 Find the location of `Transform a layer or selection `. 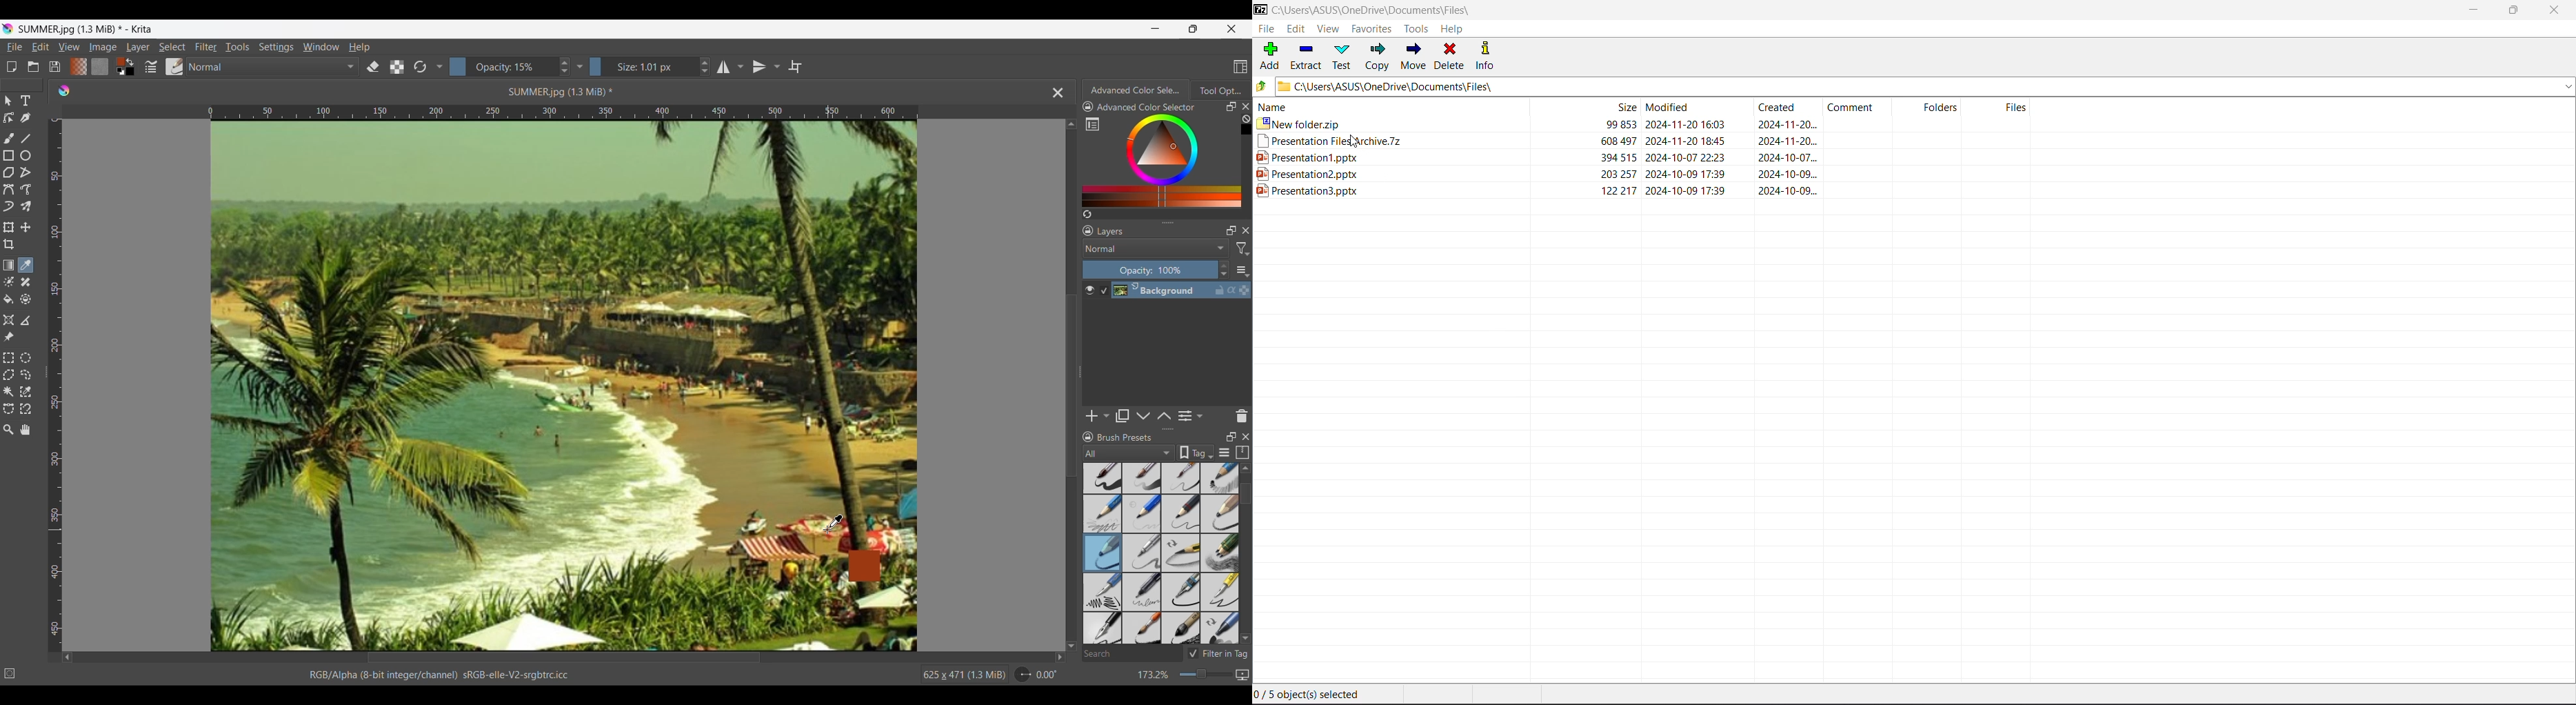

Transform a layer or selection  is located at coordinates (8, 227).